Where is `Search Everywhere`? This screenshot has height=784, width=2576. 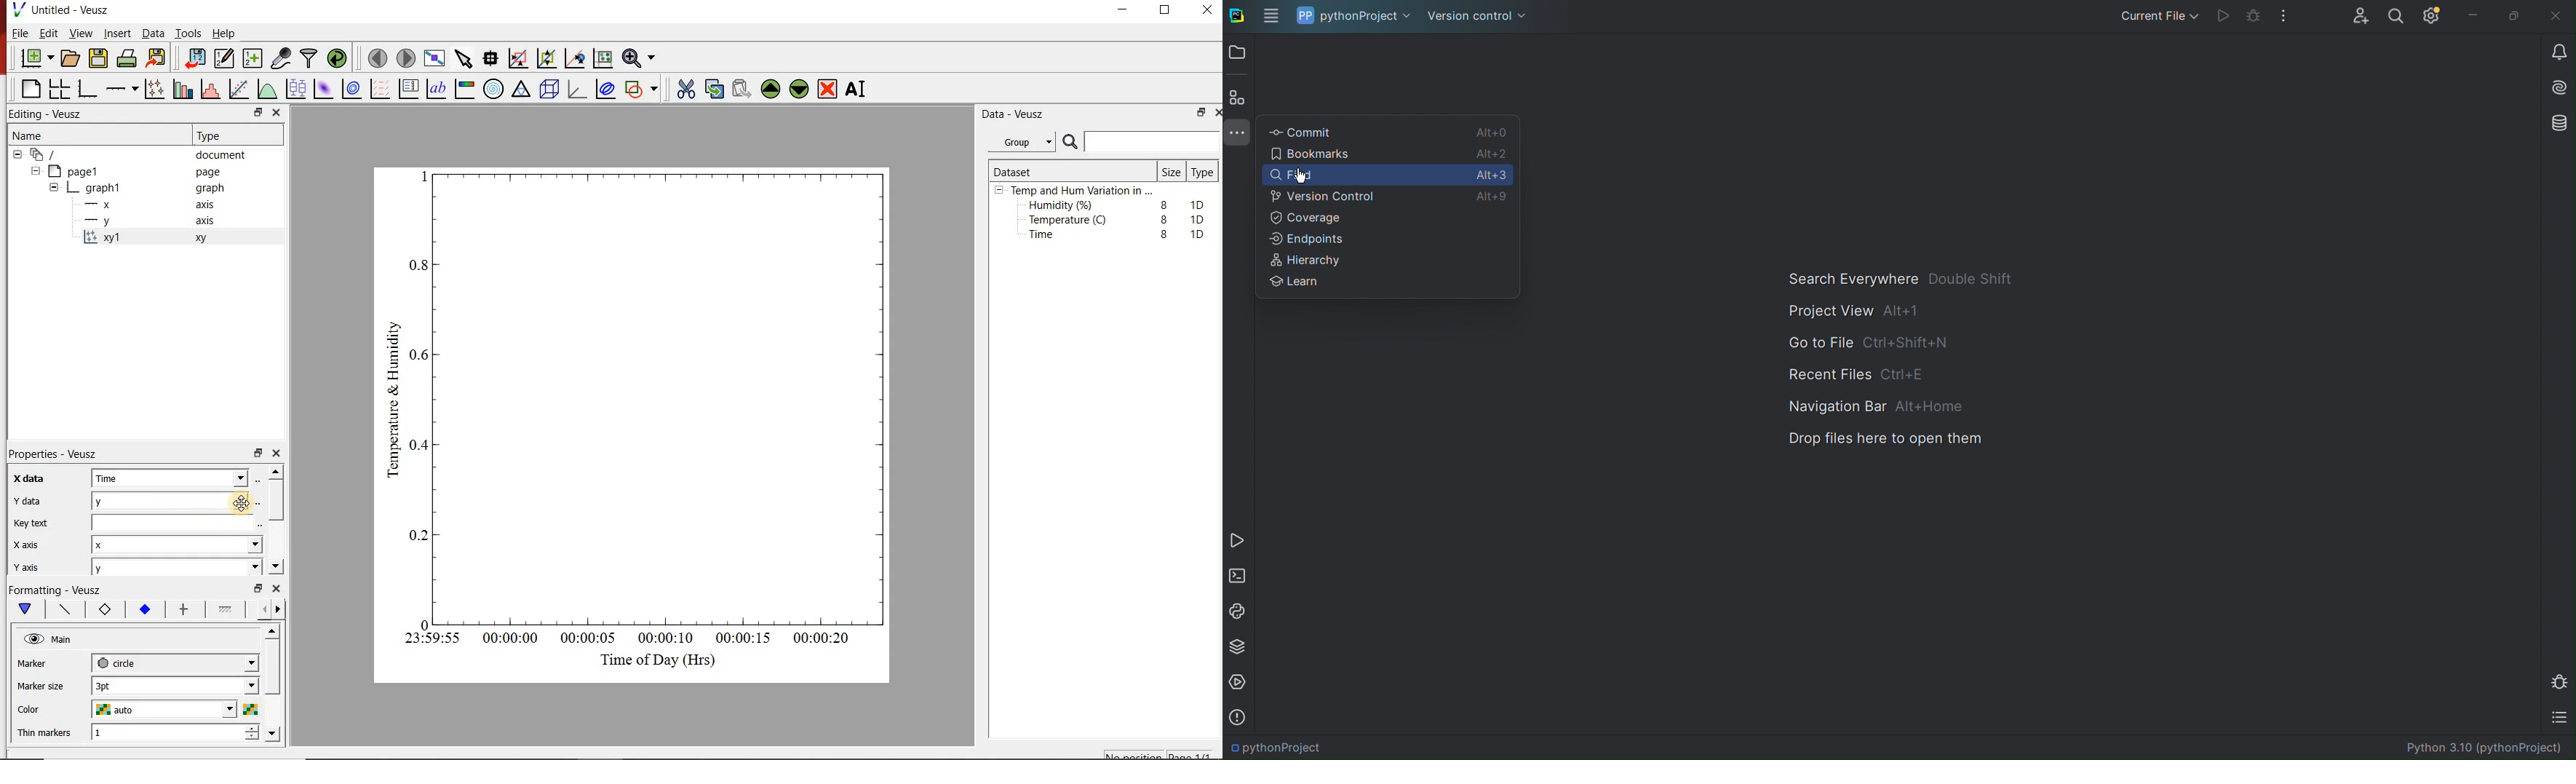
Search Everywhere is located at coordinates (1899, 275).